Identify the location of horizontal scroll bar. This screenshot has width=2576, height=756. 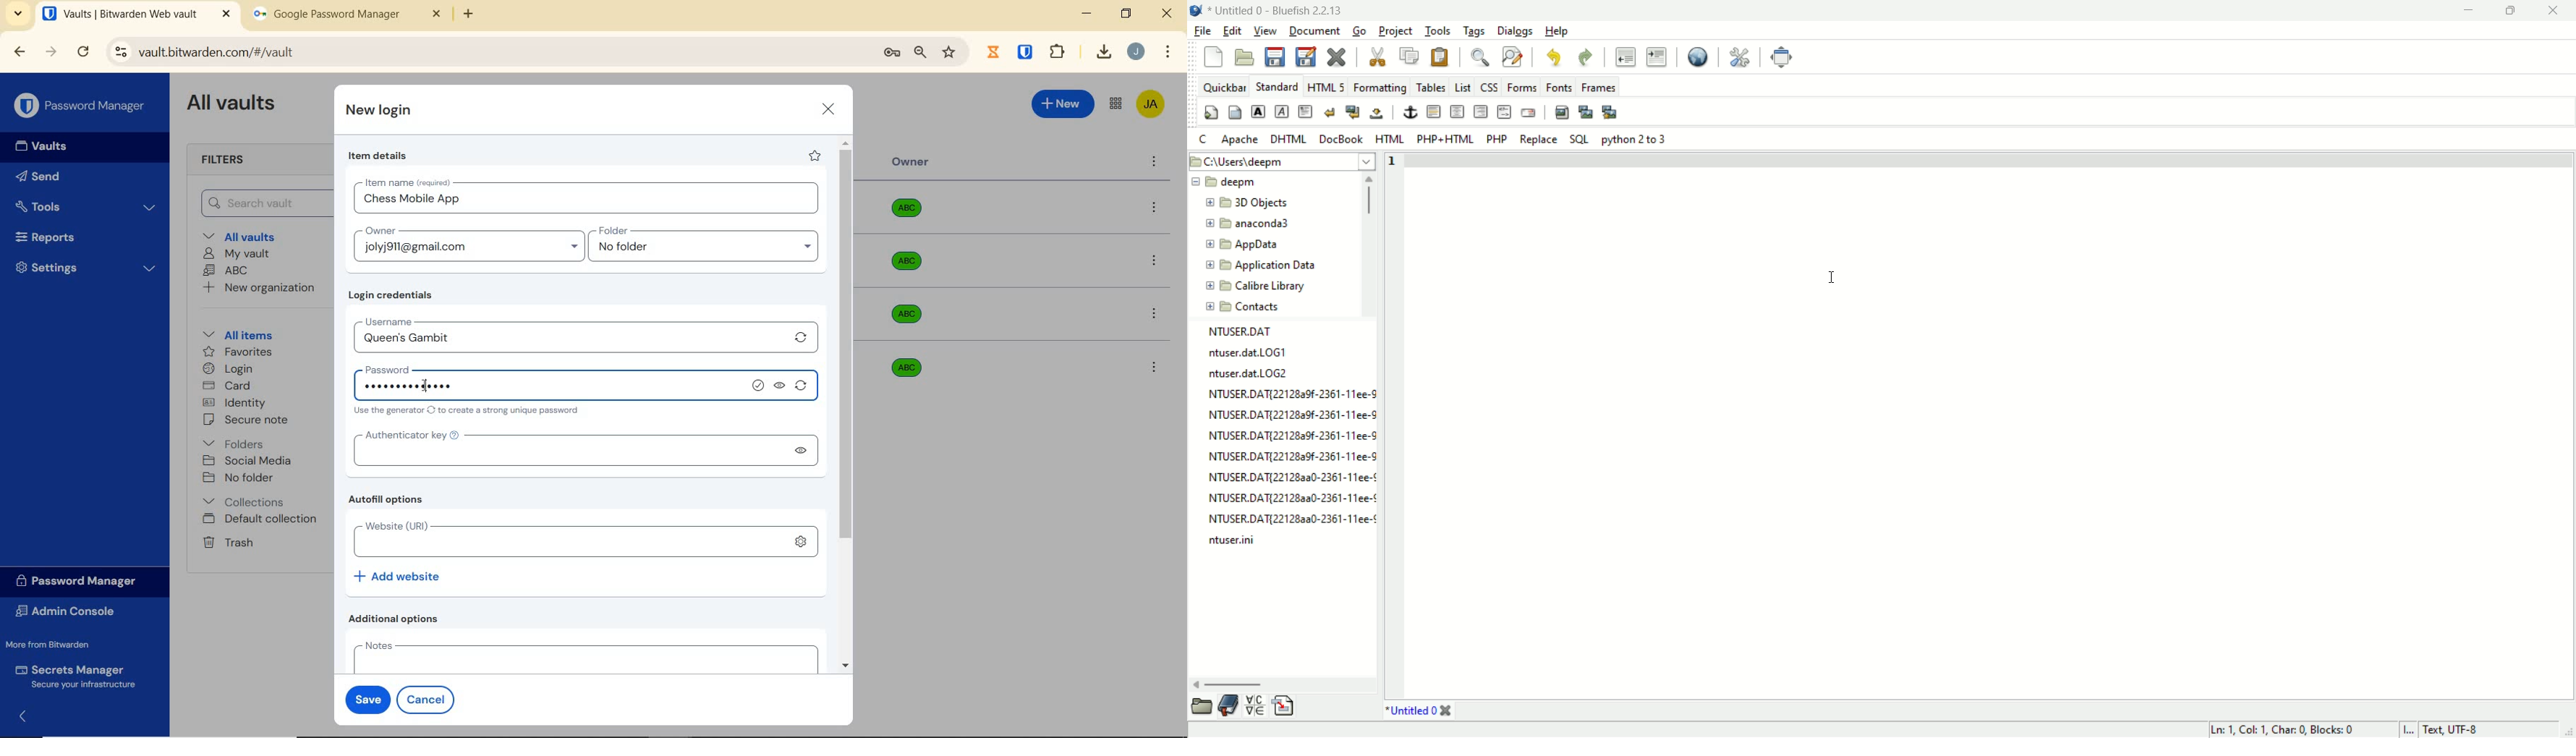
(1233, 685).